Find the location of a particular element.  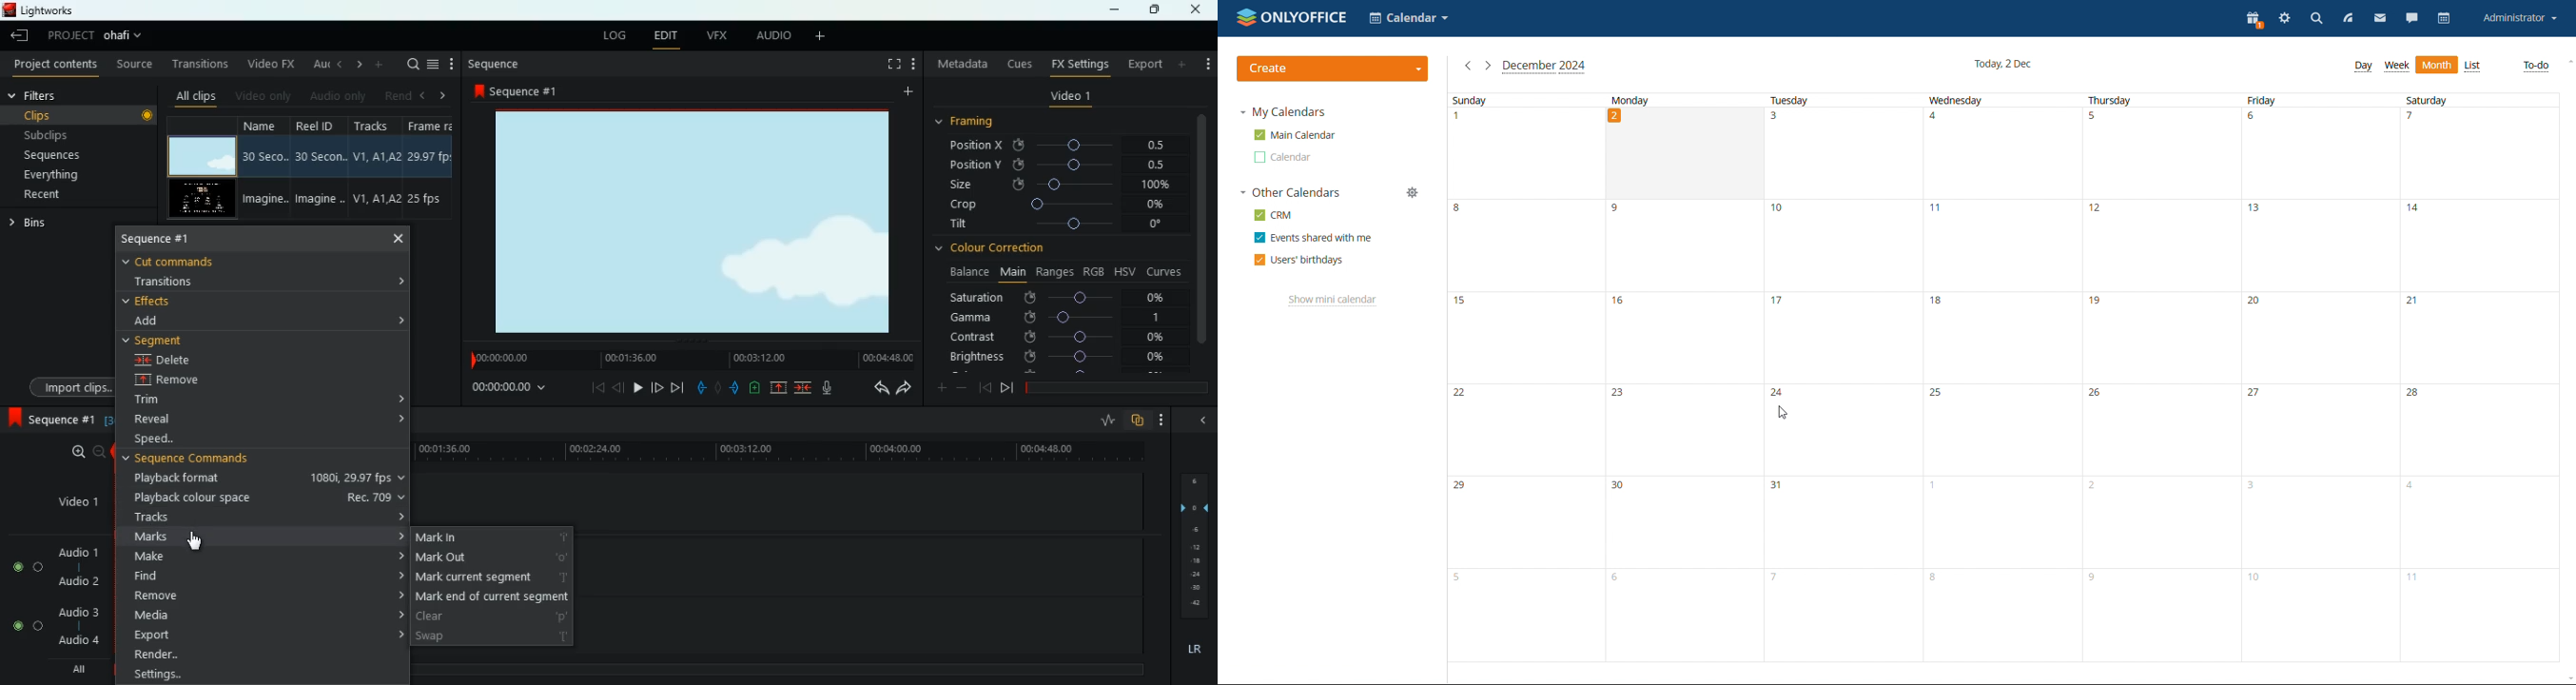

remove is located at coordinates (175, 381).